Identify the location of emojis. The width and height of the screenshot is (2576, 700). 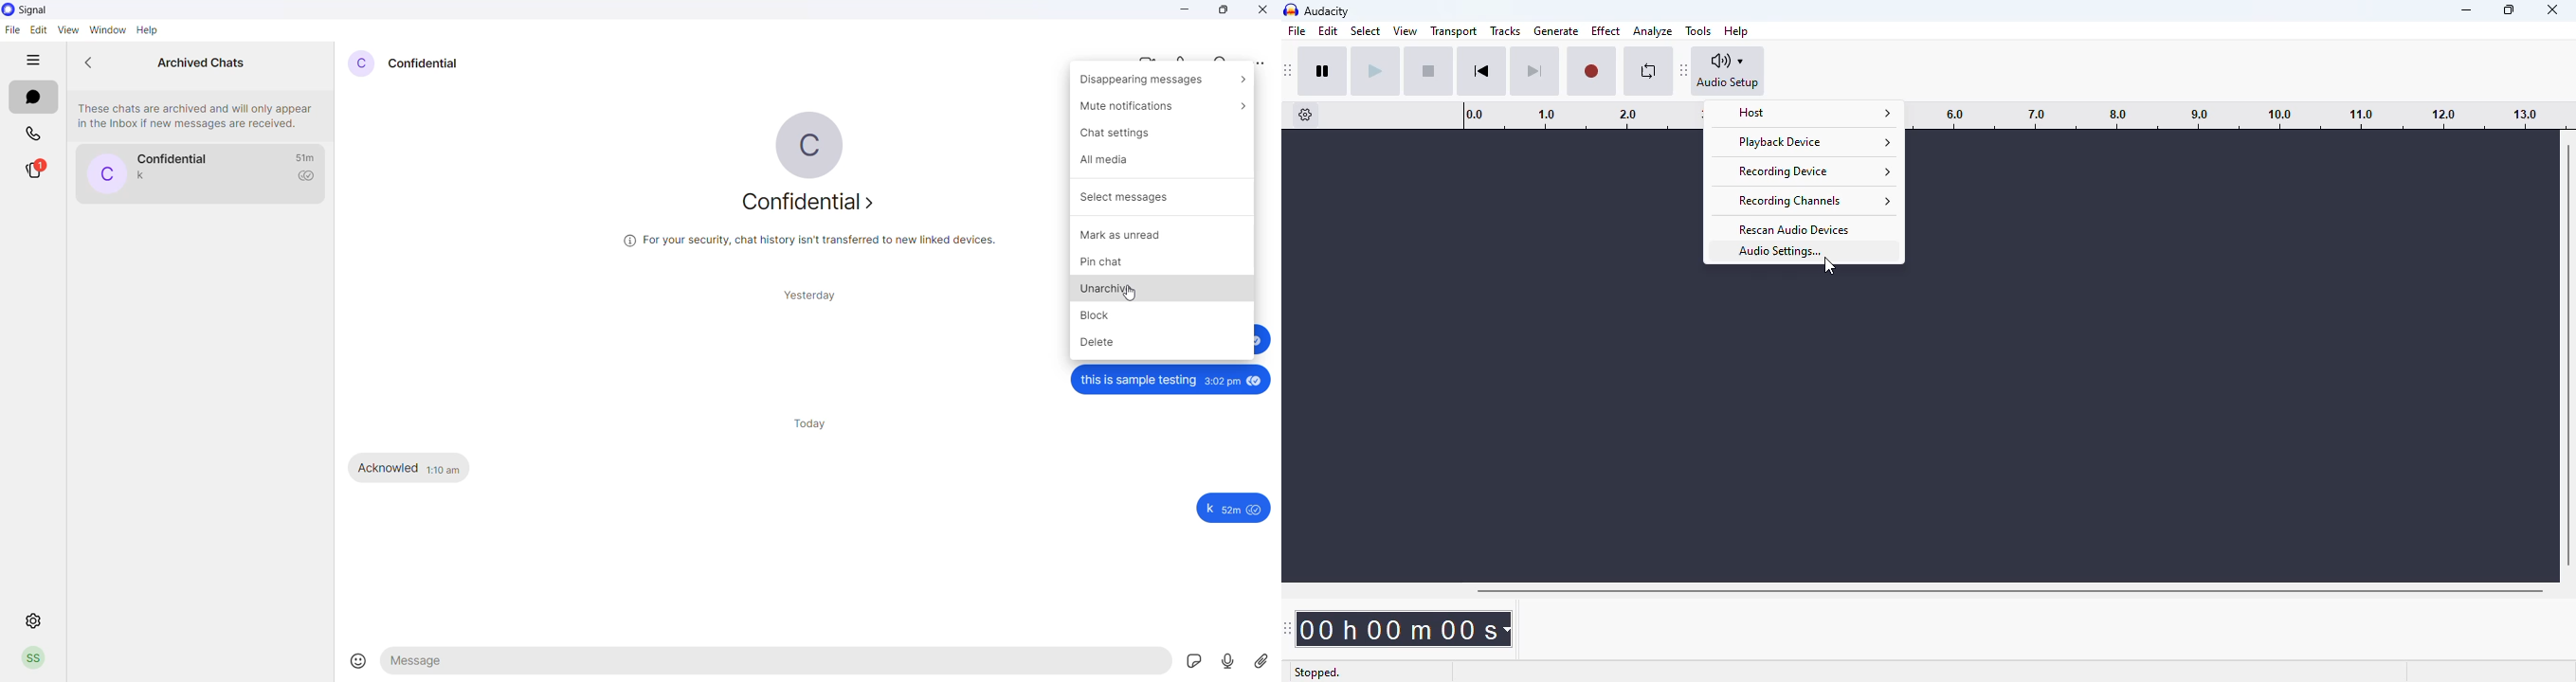
(353, 662).